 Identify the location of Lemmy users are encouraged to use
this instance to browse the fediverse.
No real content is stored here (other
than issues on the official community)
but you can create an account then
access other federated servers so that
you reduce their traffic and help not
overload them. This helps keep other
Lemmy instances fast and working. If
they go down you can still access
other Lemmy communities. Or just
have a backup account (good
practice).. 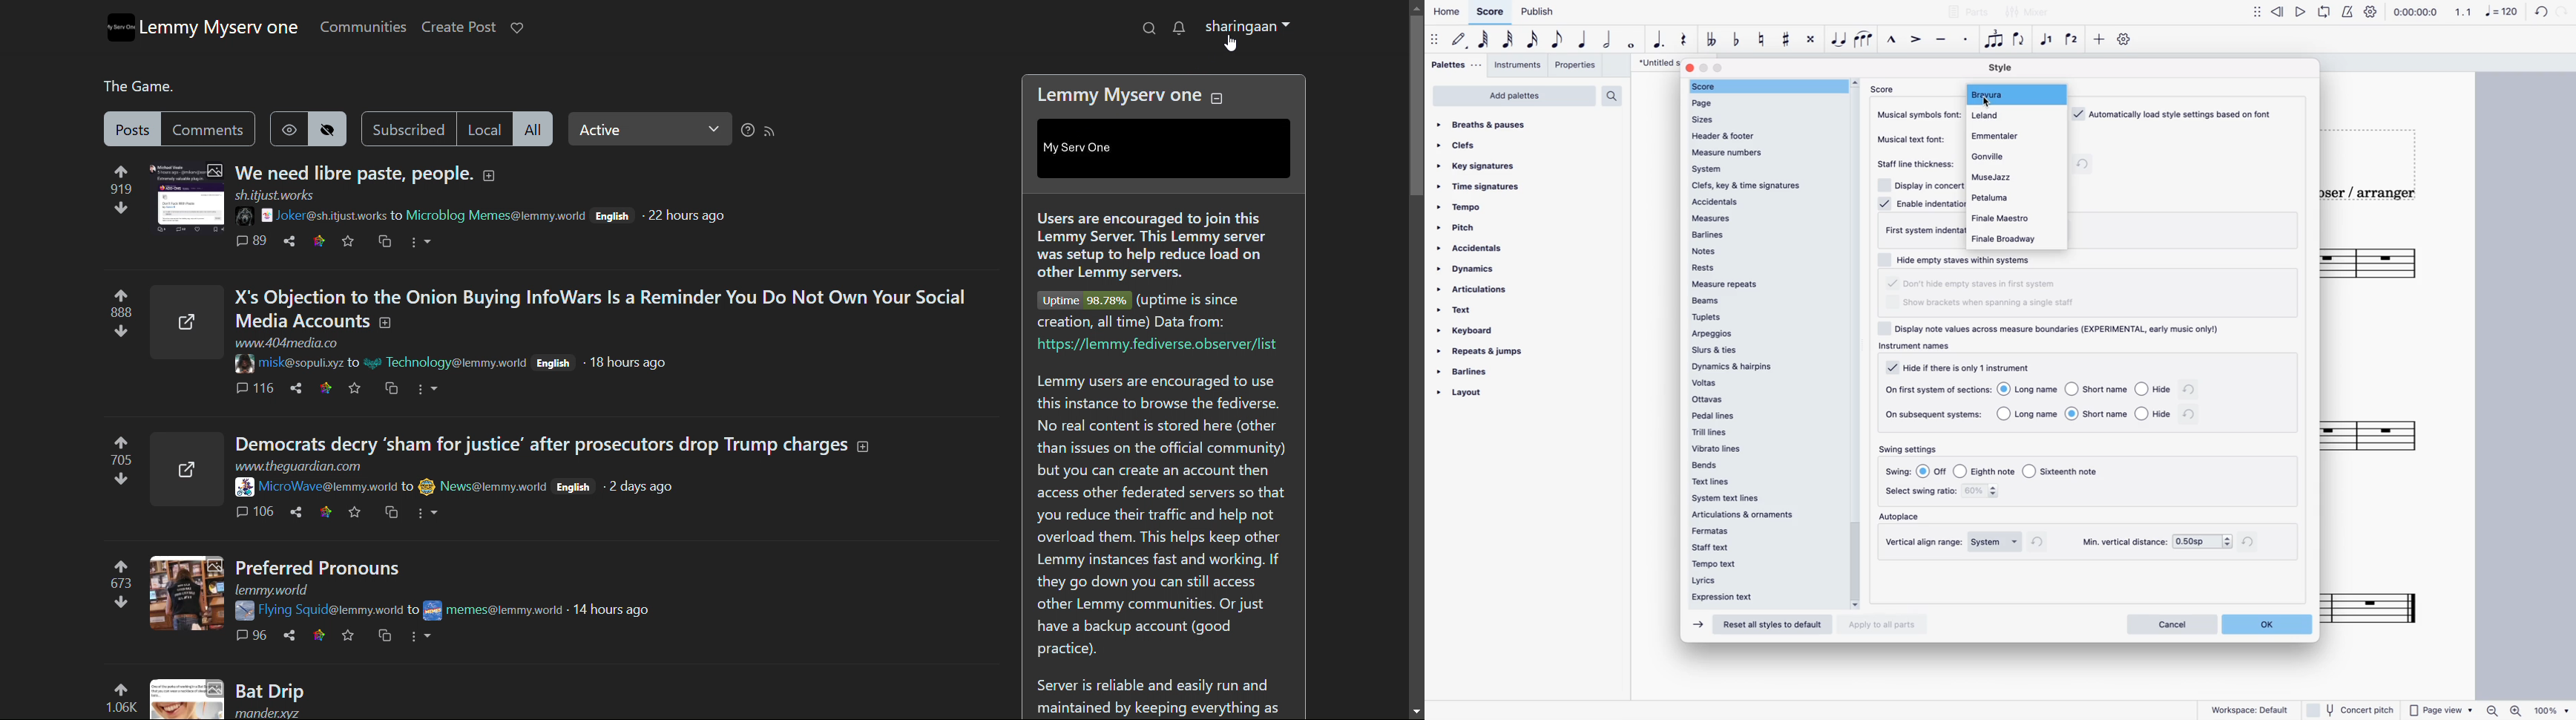
(1166, 518).